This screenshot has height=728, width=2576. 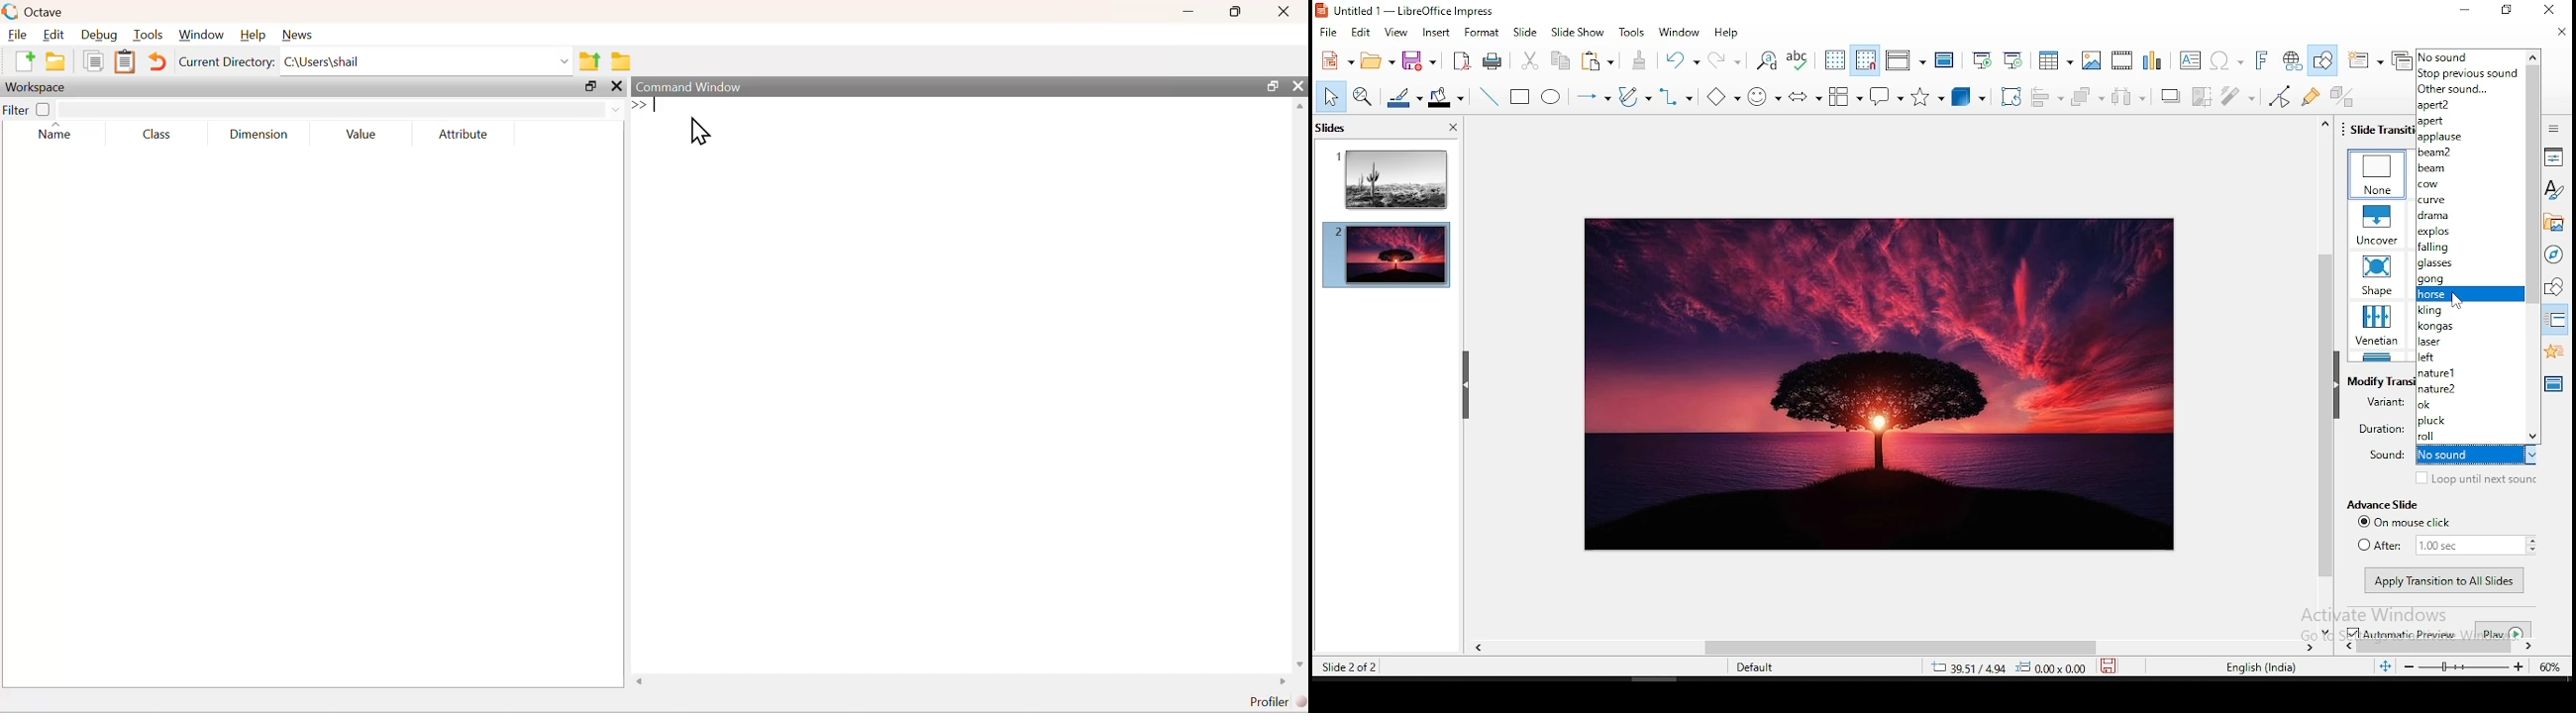 I want to click on beam2, so click(x=2469, y=152).